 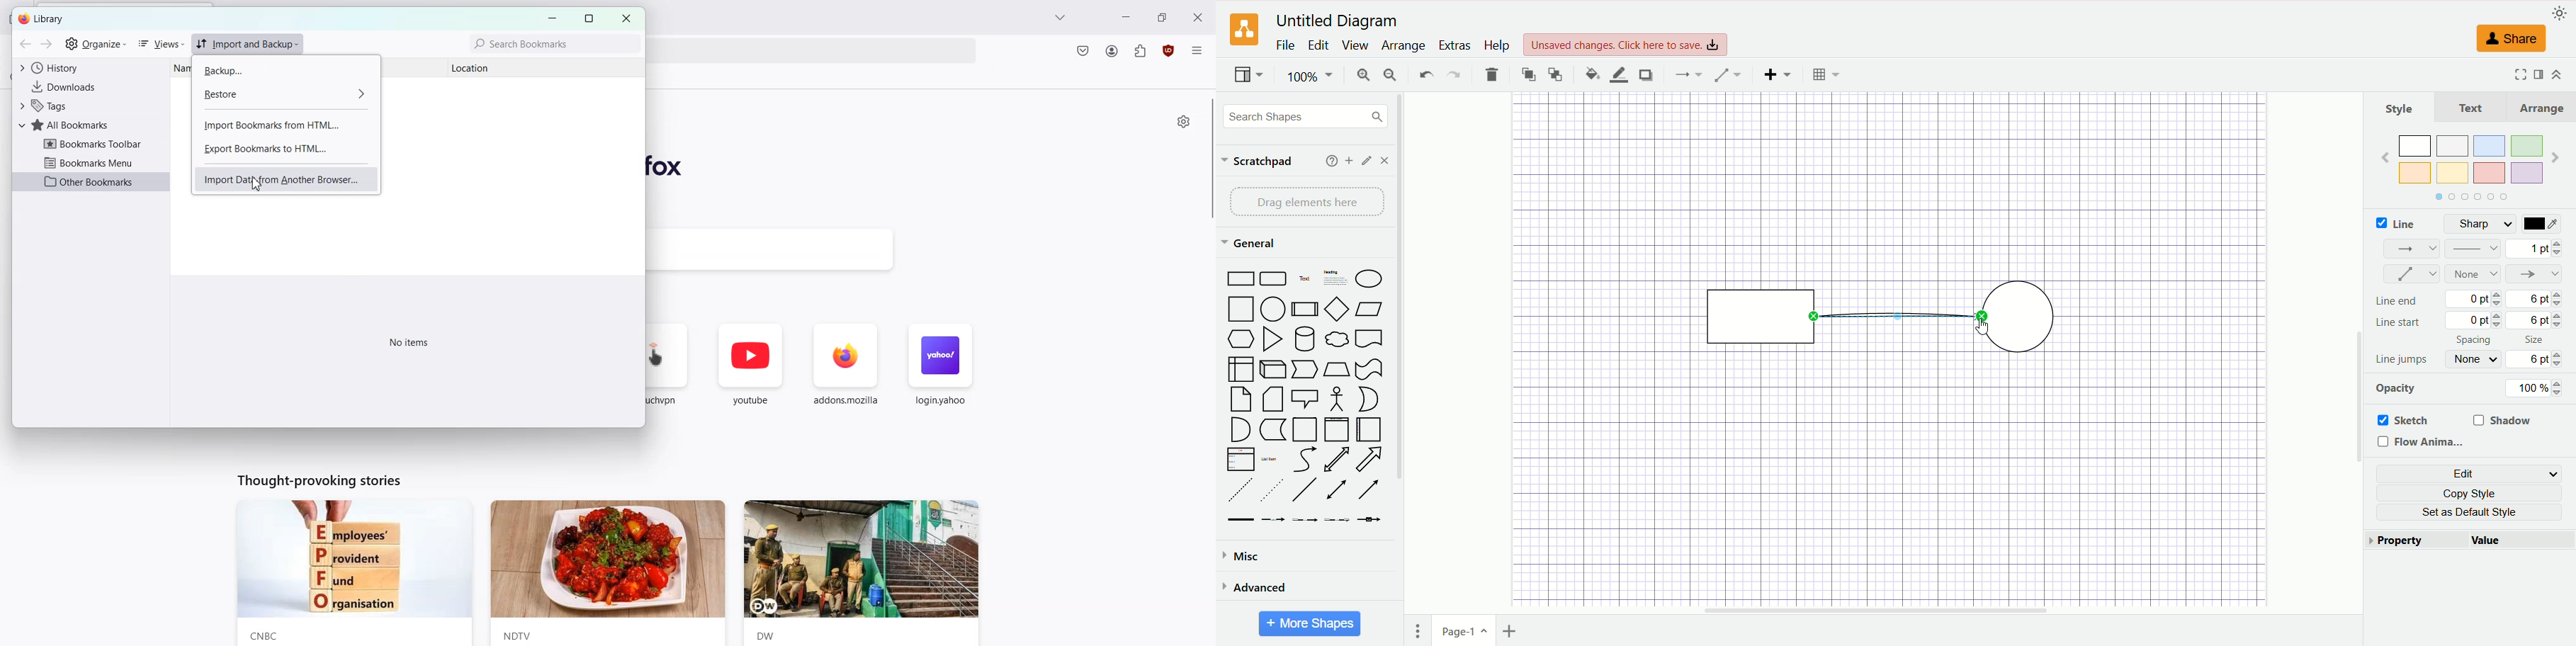 I want to click on Save to pocket, so click(x=1083, y=52).